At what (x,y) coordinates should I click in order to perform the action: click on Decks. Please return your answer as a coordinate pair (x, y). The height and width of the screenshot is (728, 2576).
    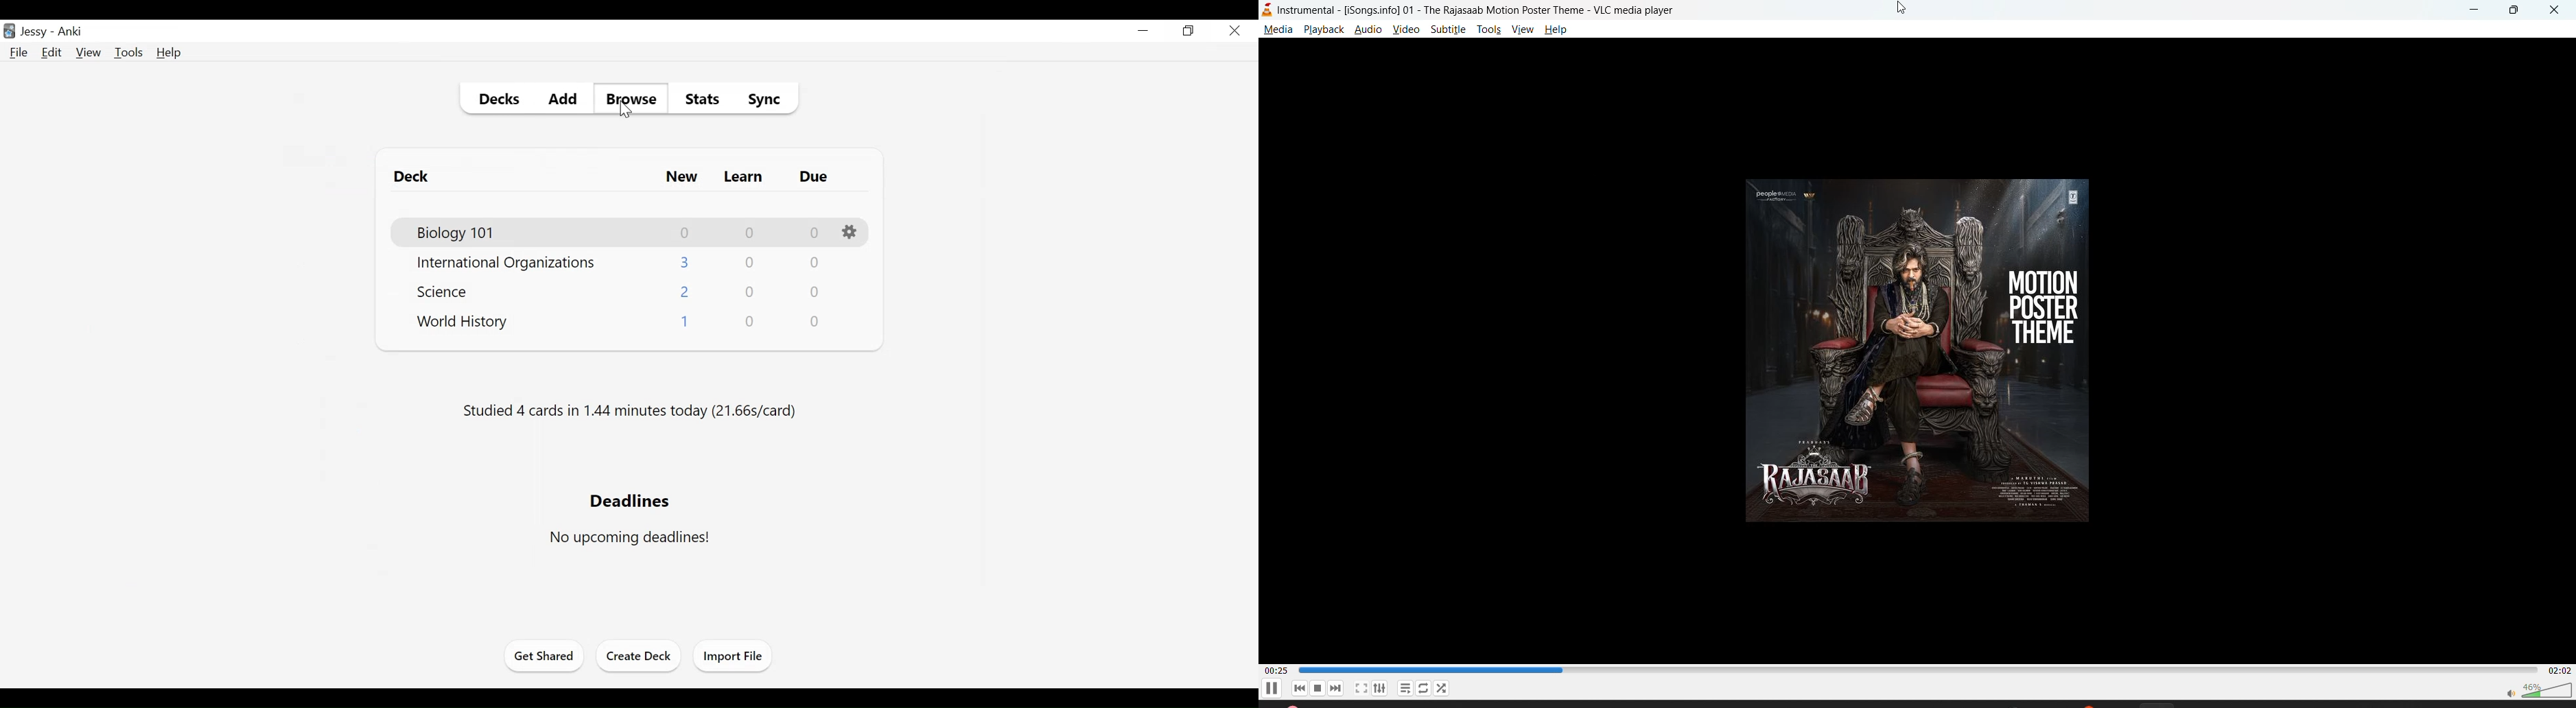
    Looking at the image, I should click on (498, 100).